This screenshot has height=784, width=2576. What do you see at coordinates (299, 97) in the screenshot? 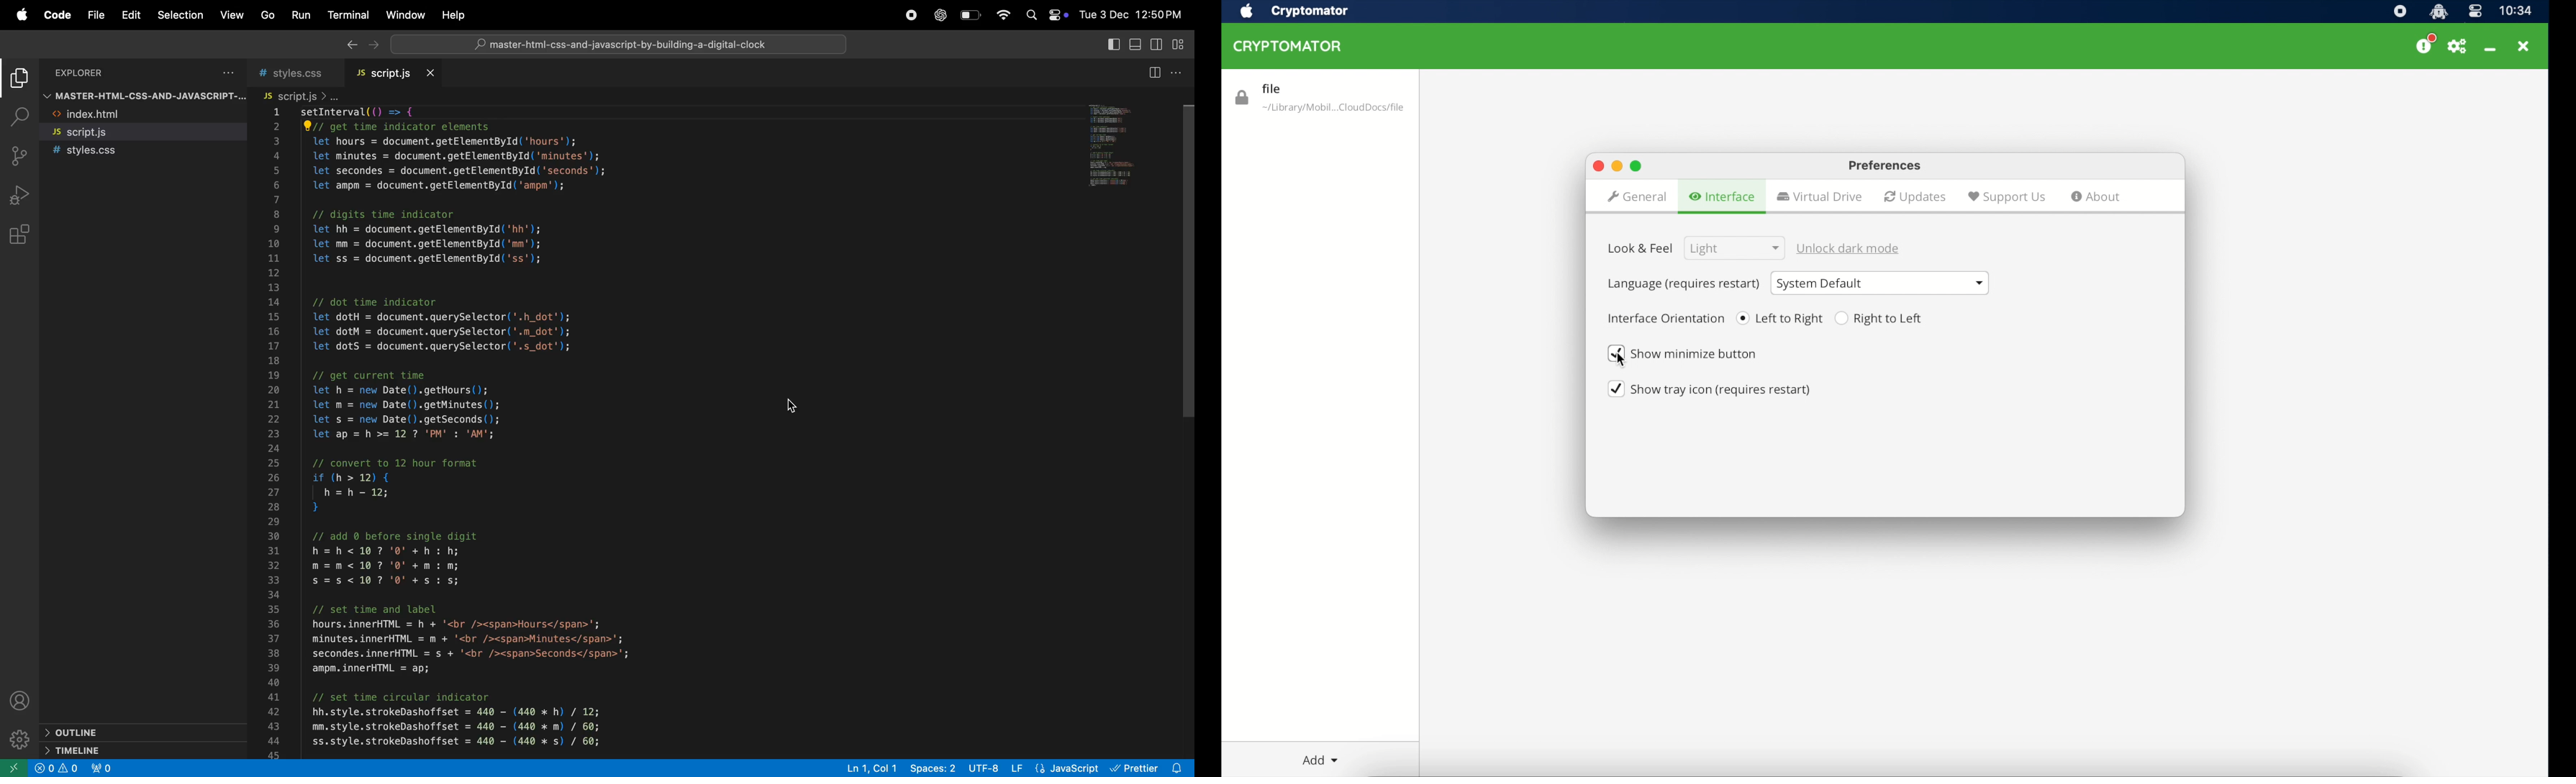
I see `script.js` at bounding box center [299, 97].